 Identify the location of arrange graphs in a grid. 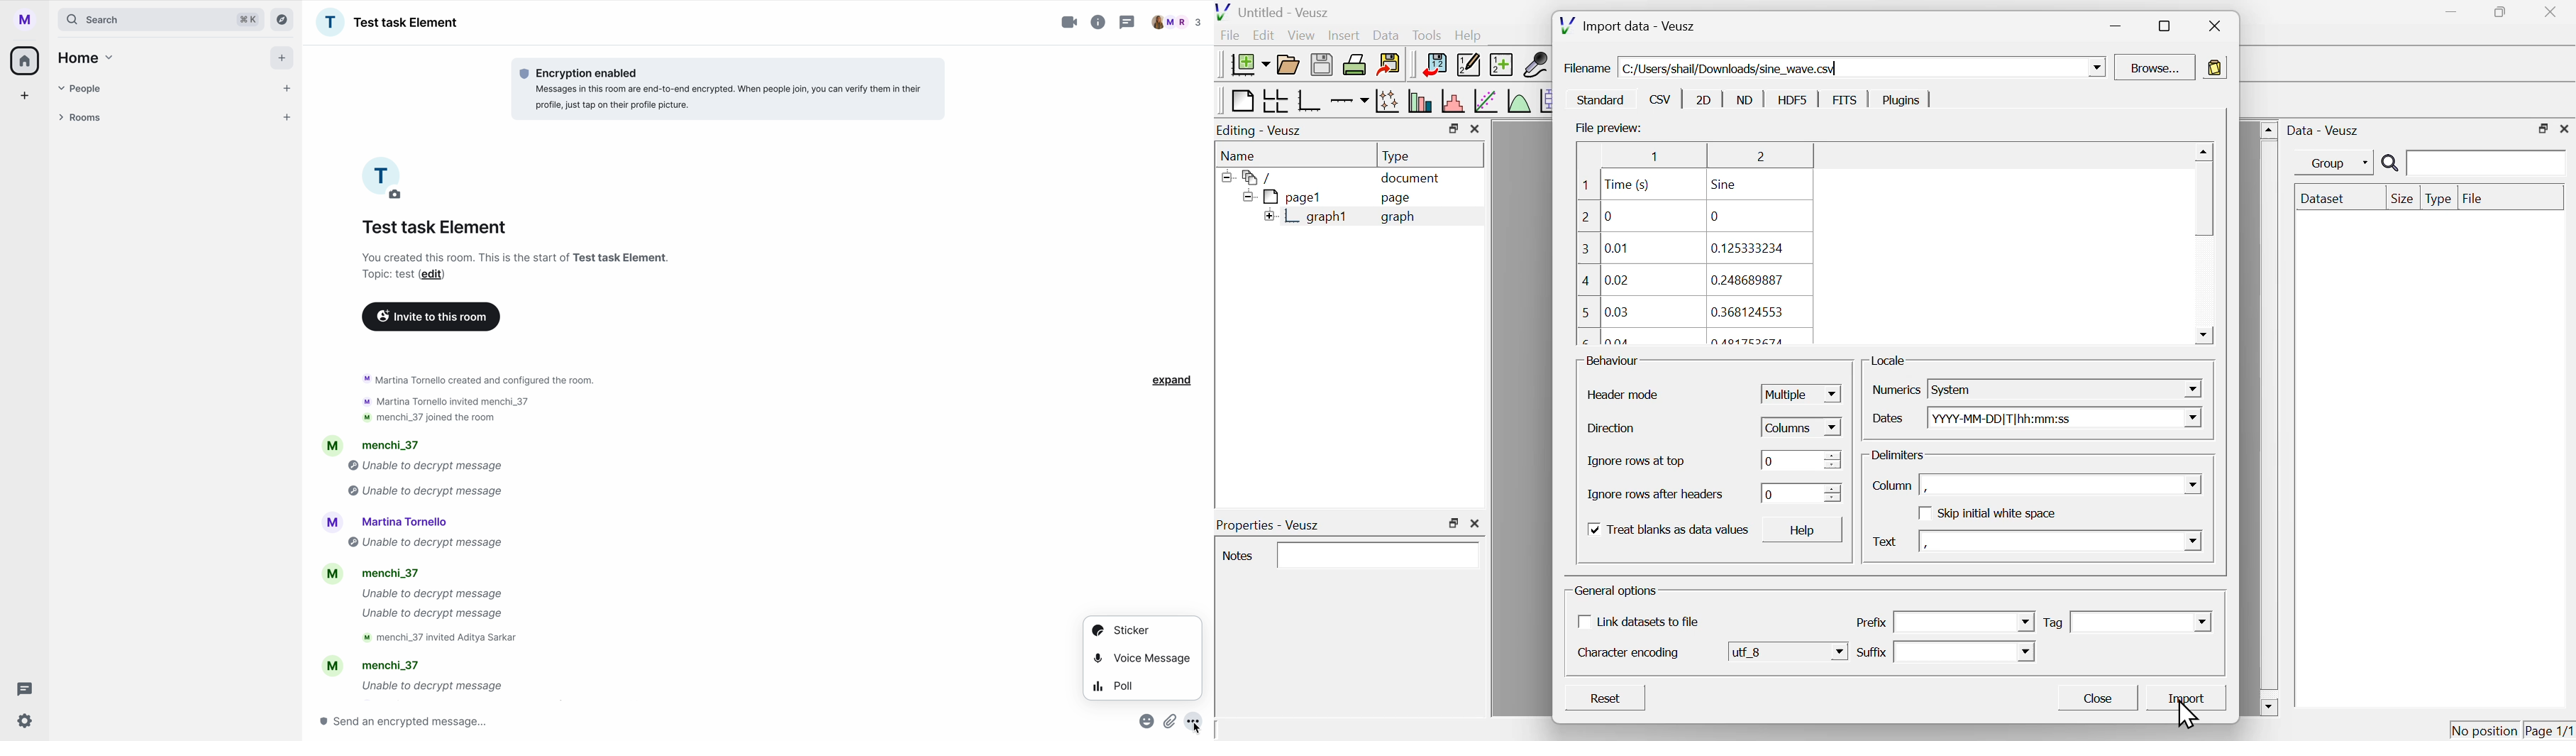
(1275, 101).